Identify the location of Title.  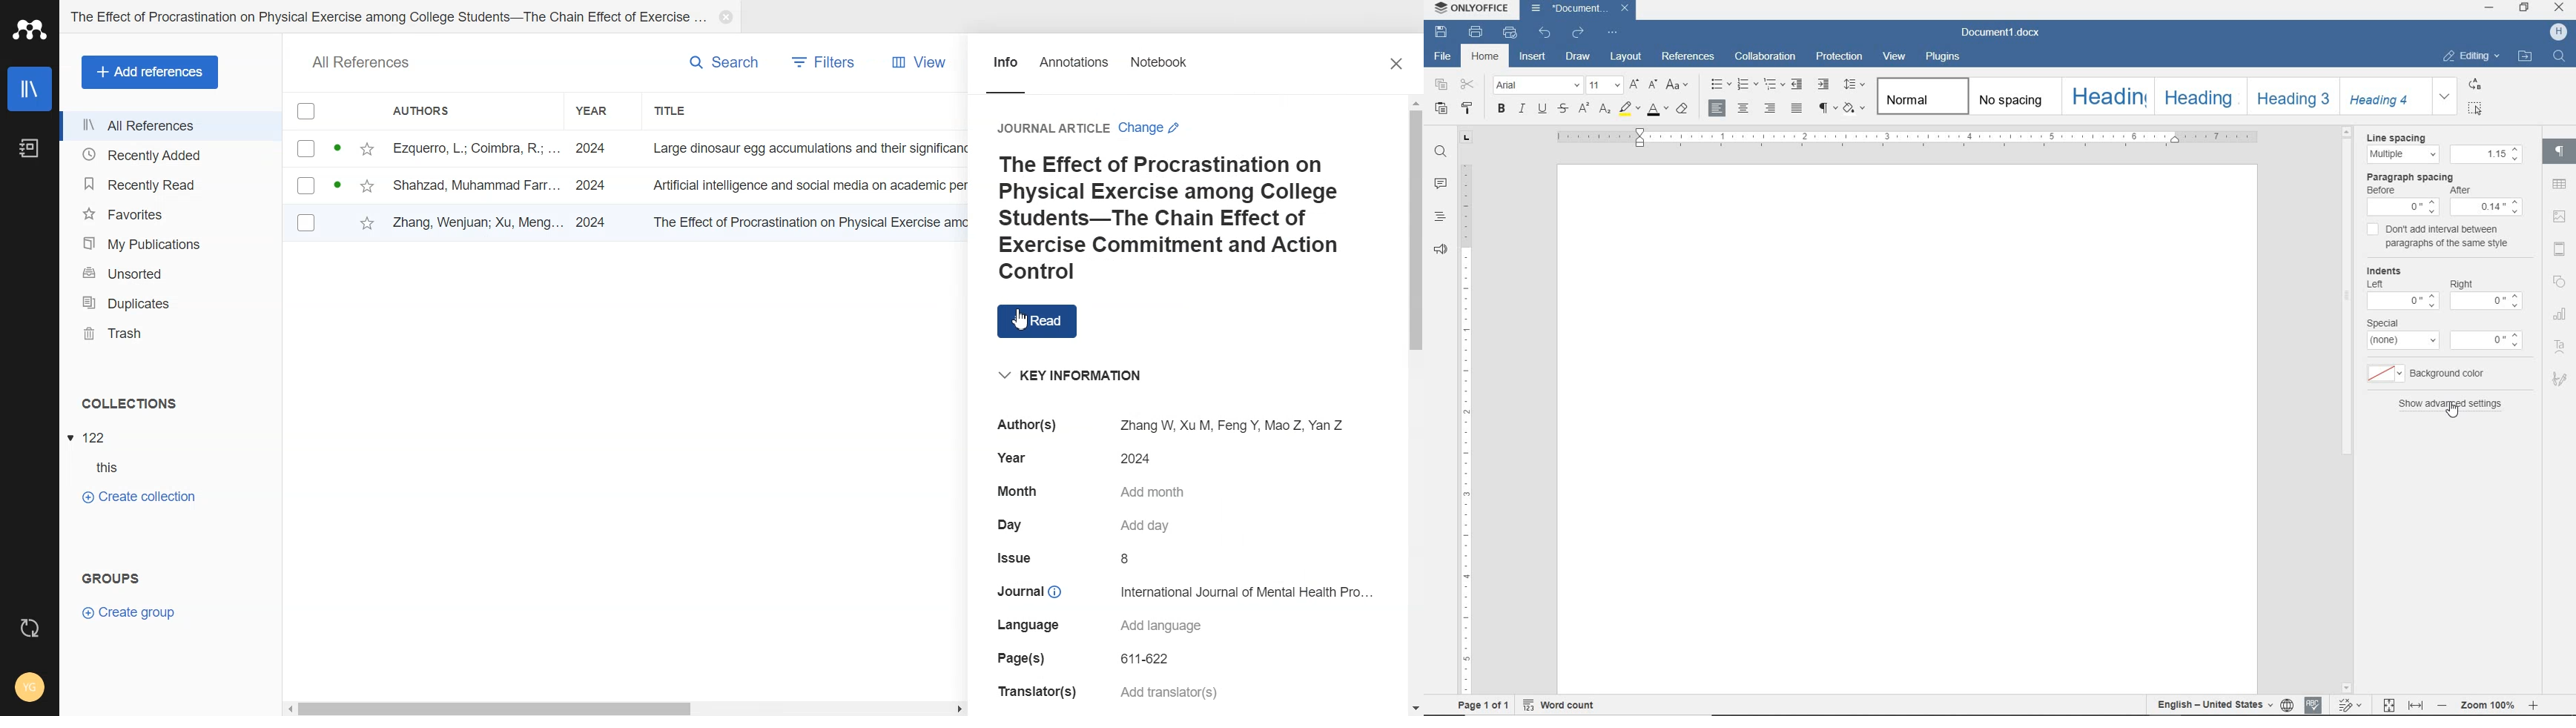
(675, 111).